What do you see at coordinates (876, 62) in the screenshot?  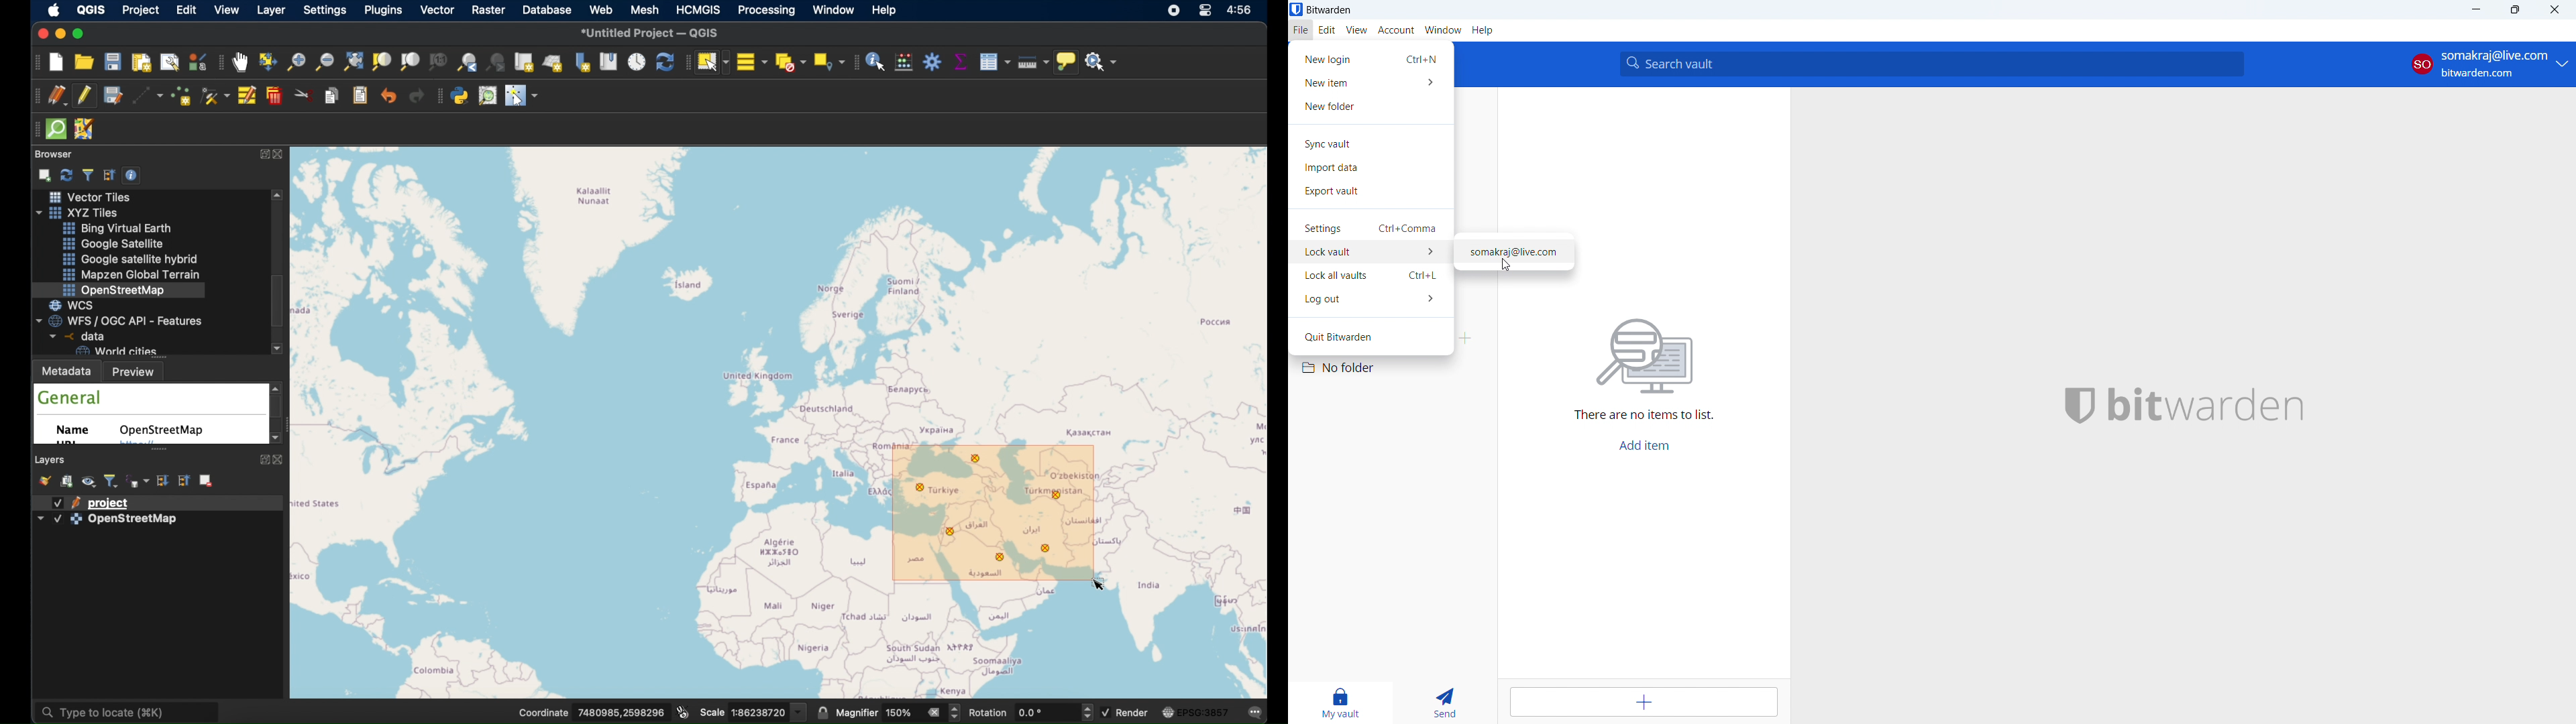 I see `identify feature` at bounding box center [876, 62].